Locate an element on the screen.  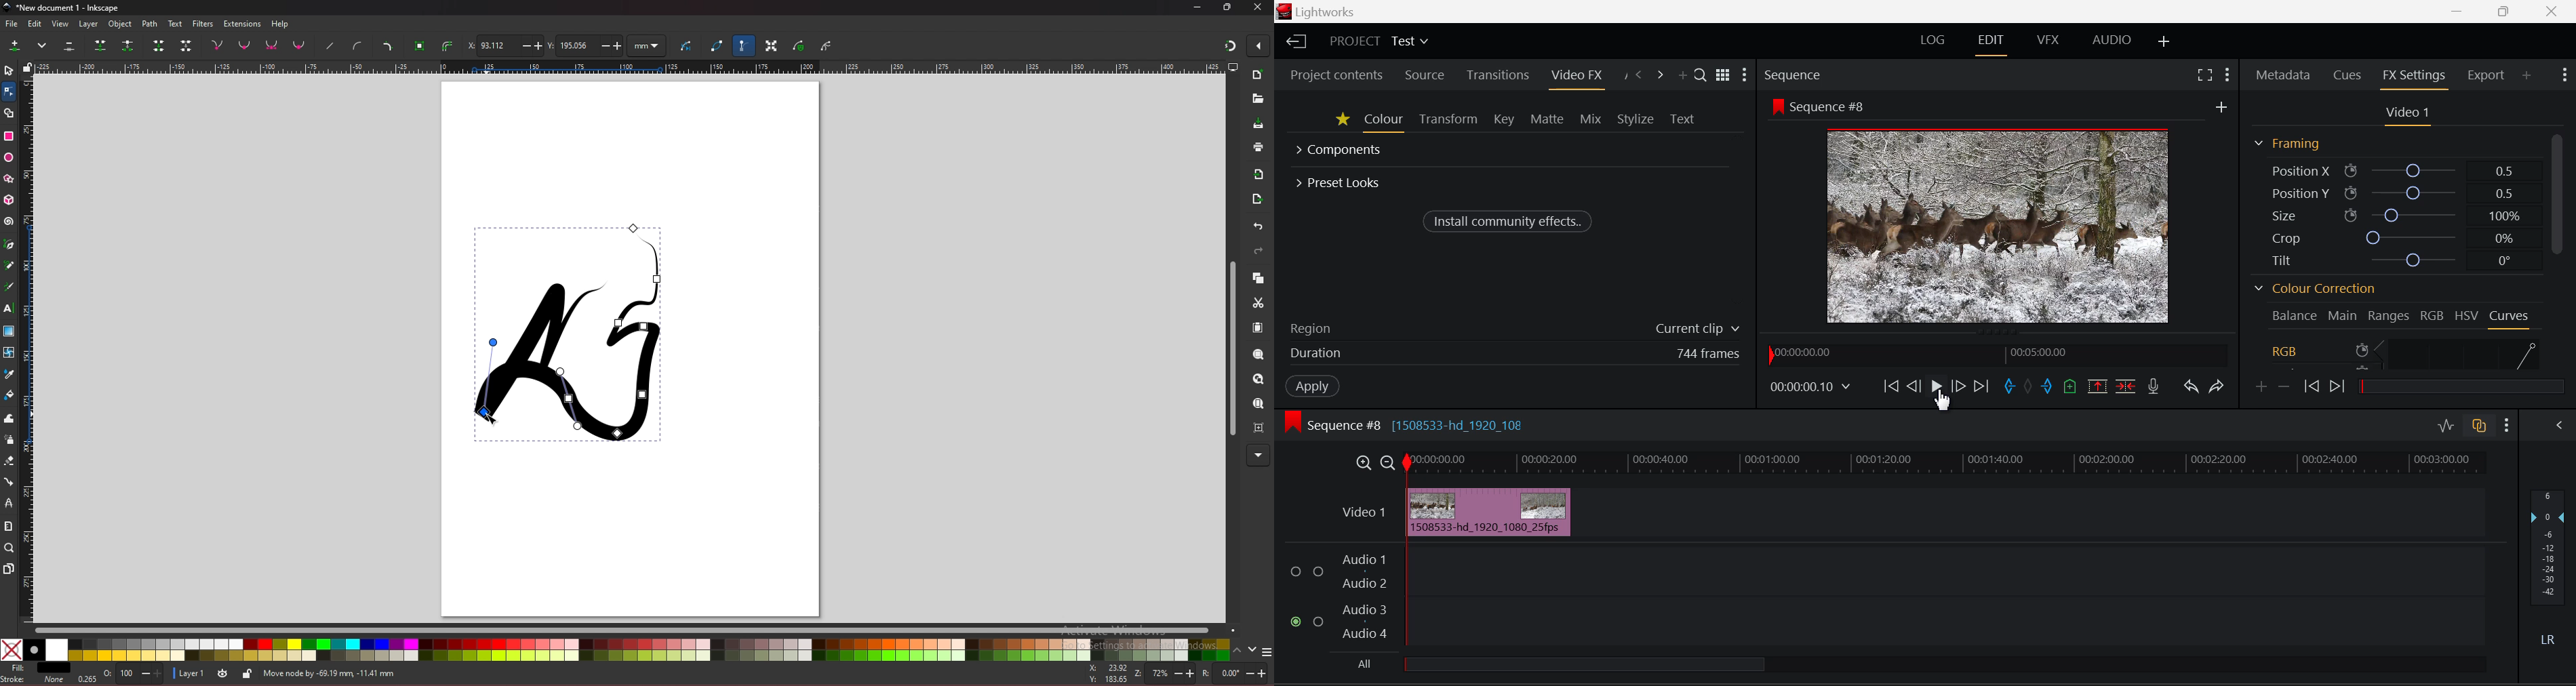
filters is located at coordinates (202, 24).